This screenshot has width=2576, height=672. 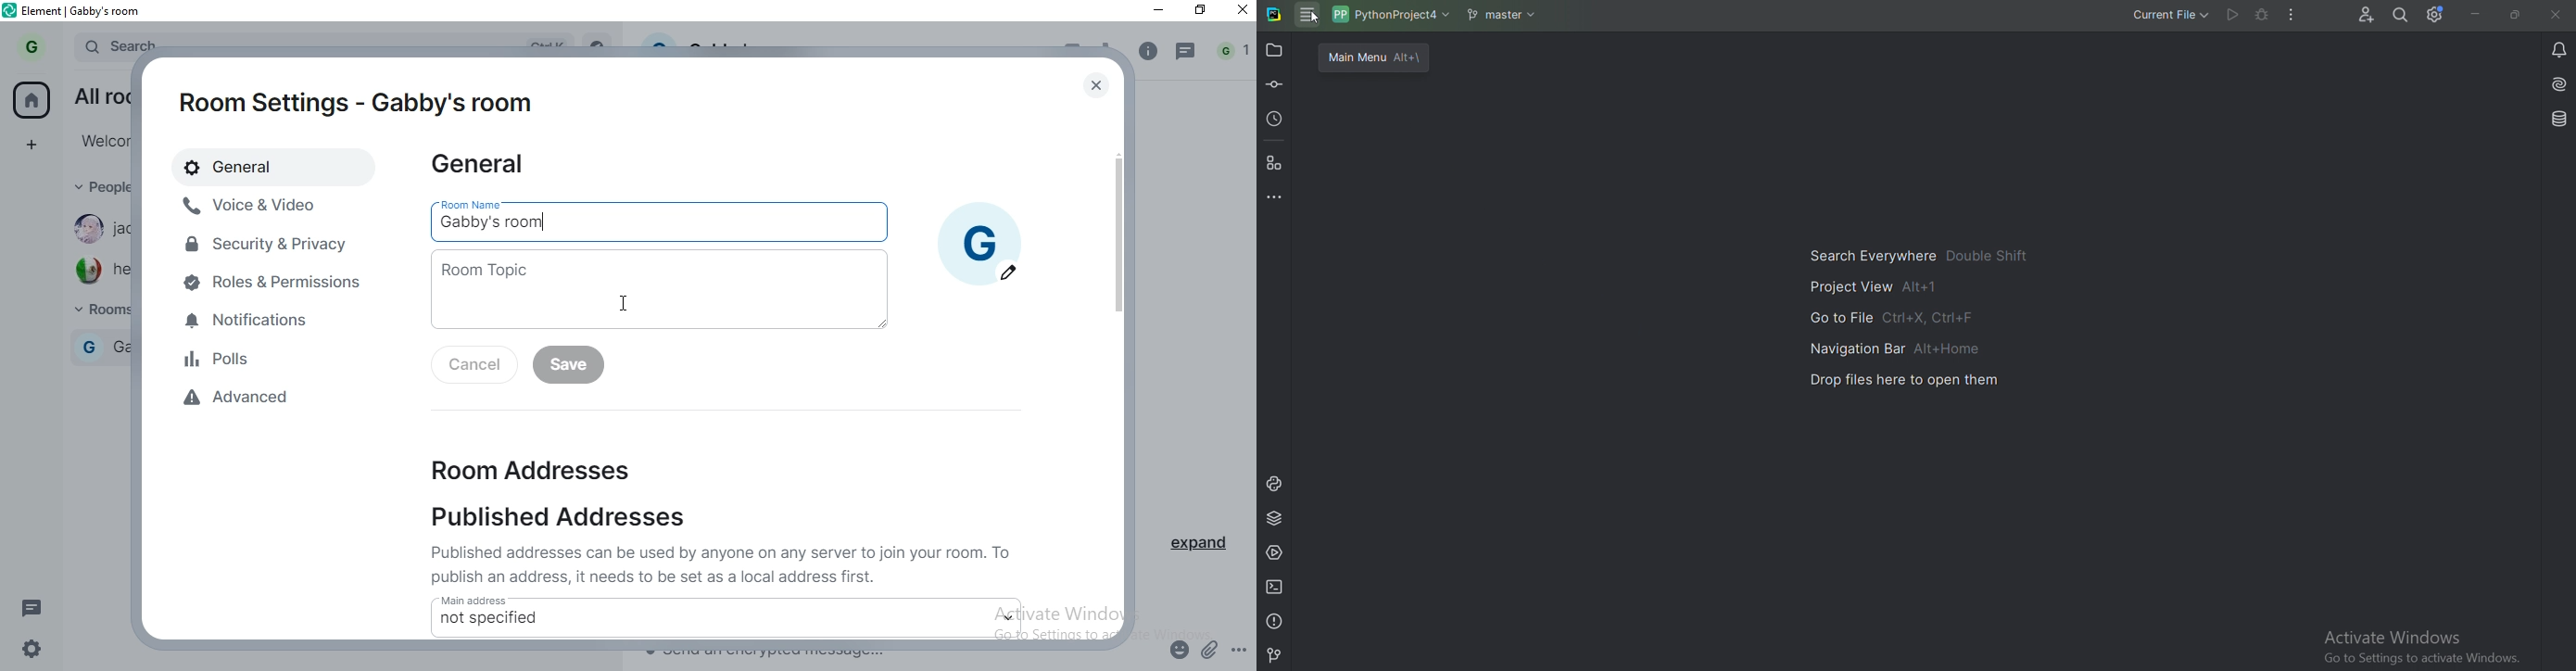 What do you see at coordinates (37, 145) in the screenshot?
I see `add space` at bounding box center [37, 145].